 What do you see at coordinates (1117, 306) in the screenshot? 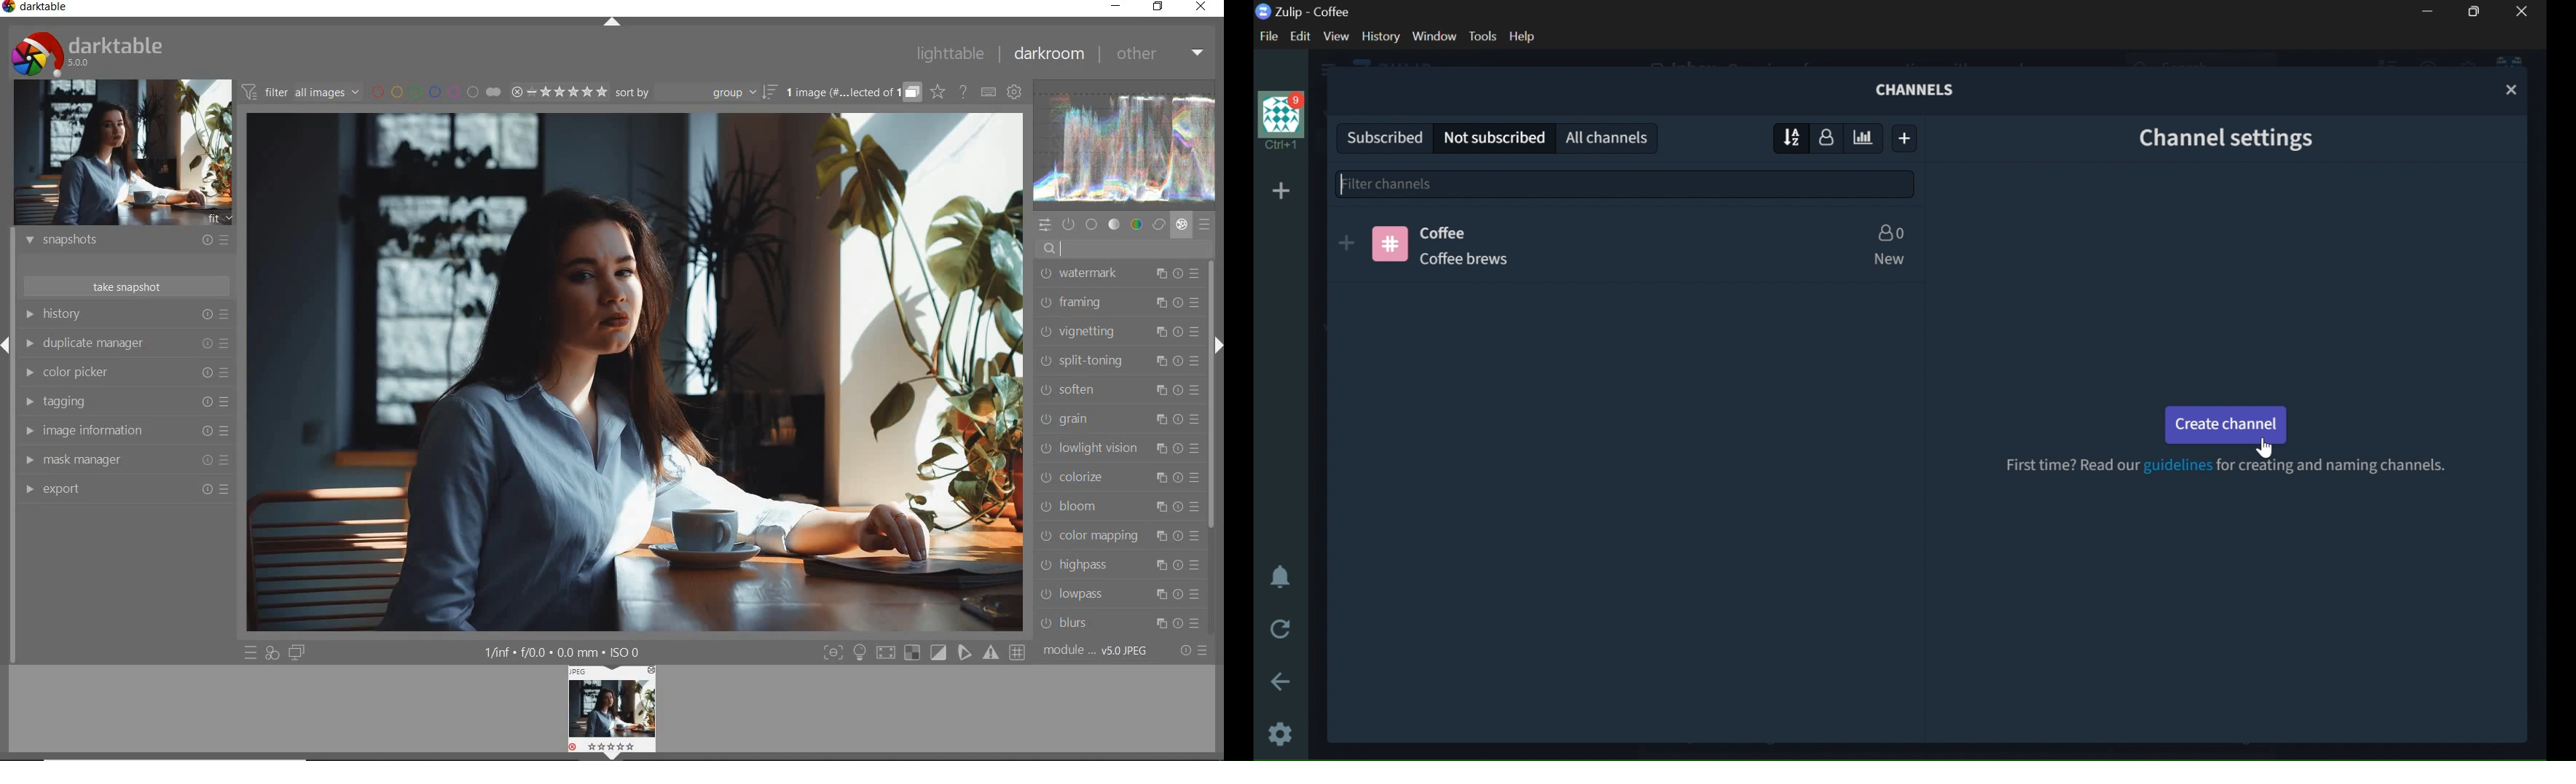
I see `framing` at bounding box center [1117, 306].